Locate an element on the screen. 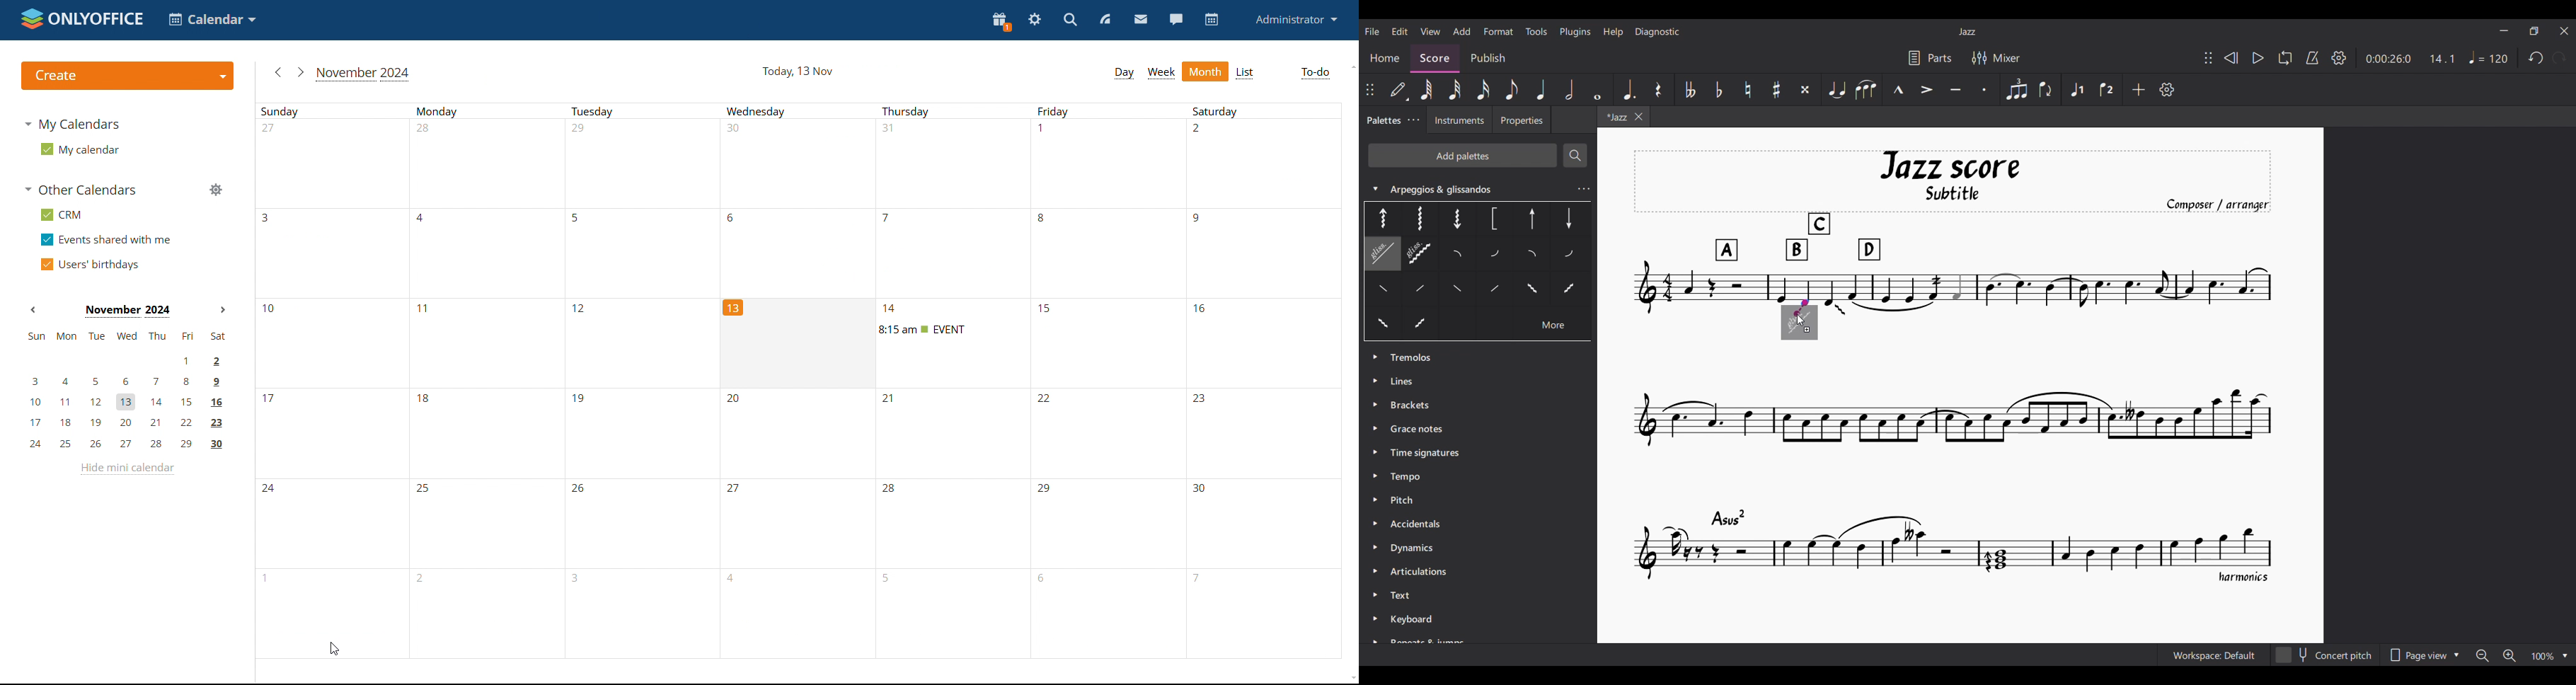  Voice 2 is located at coordinates (2108, 89).